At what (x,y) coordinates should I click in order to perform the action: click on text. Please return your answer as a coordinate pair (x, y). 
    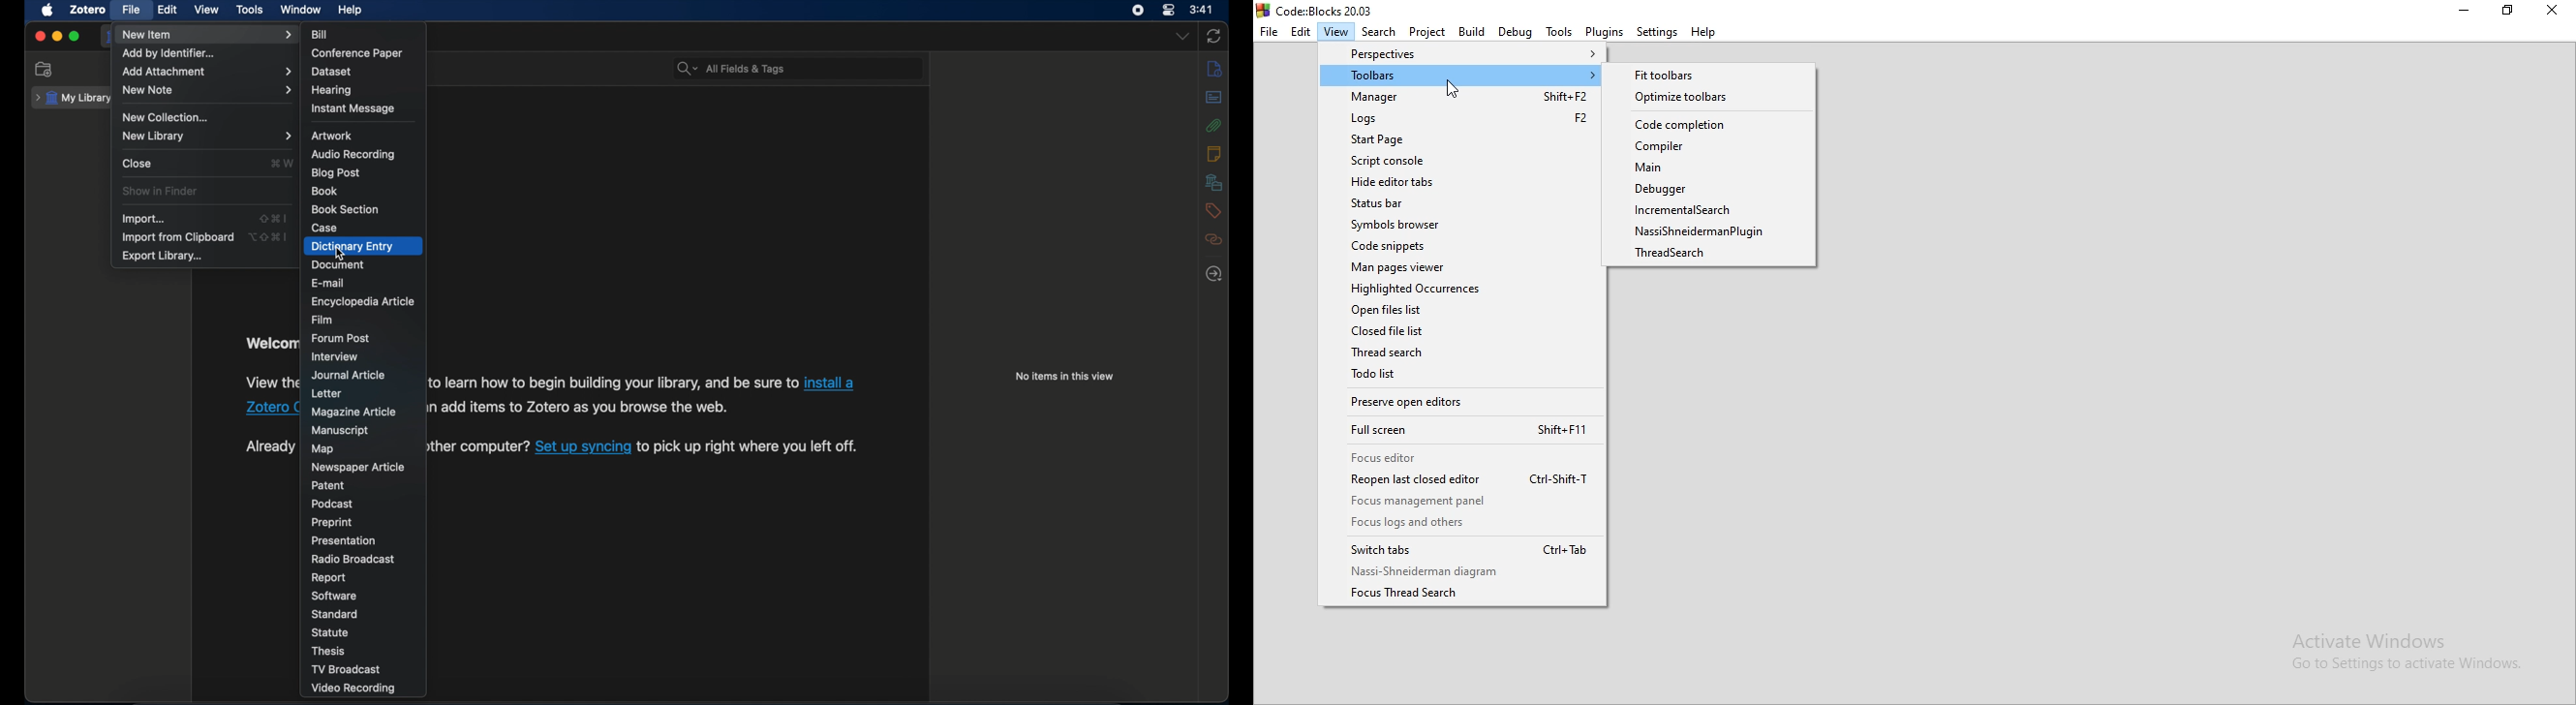
    Looking at the image, I should click on (610, 384).